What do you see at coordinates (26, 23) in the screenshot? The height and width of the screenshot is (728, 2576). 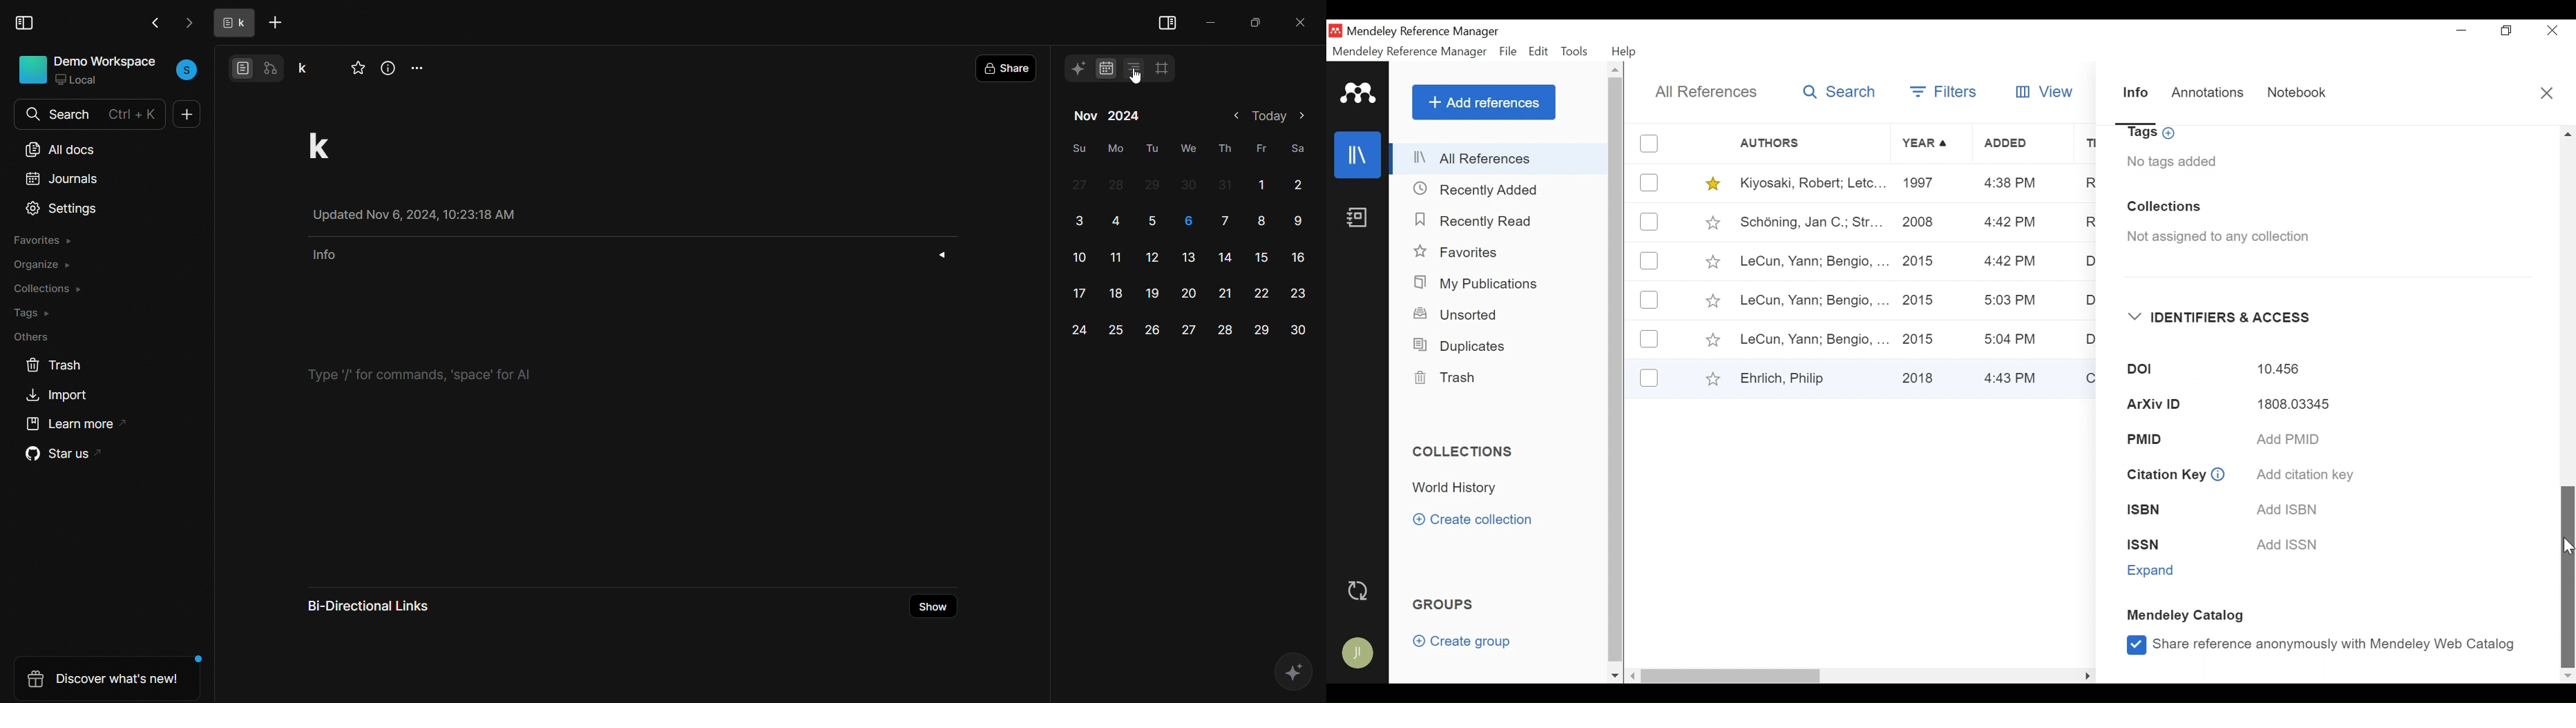 I see `view sidebar` at bounding box center [26, 23].